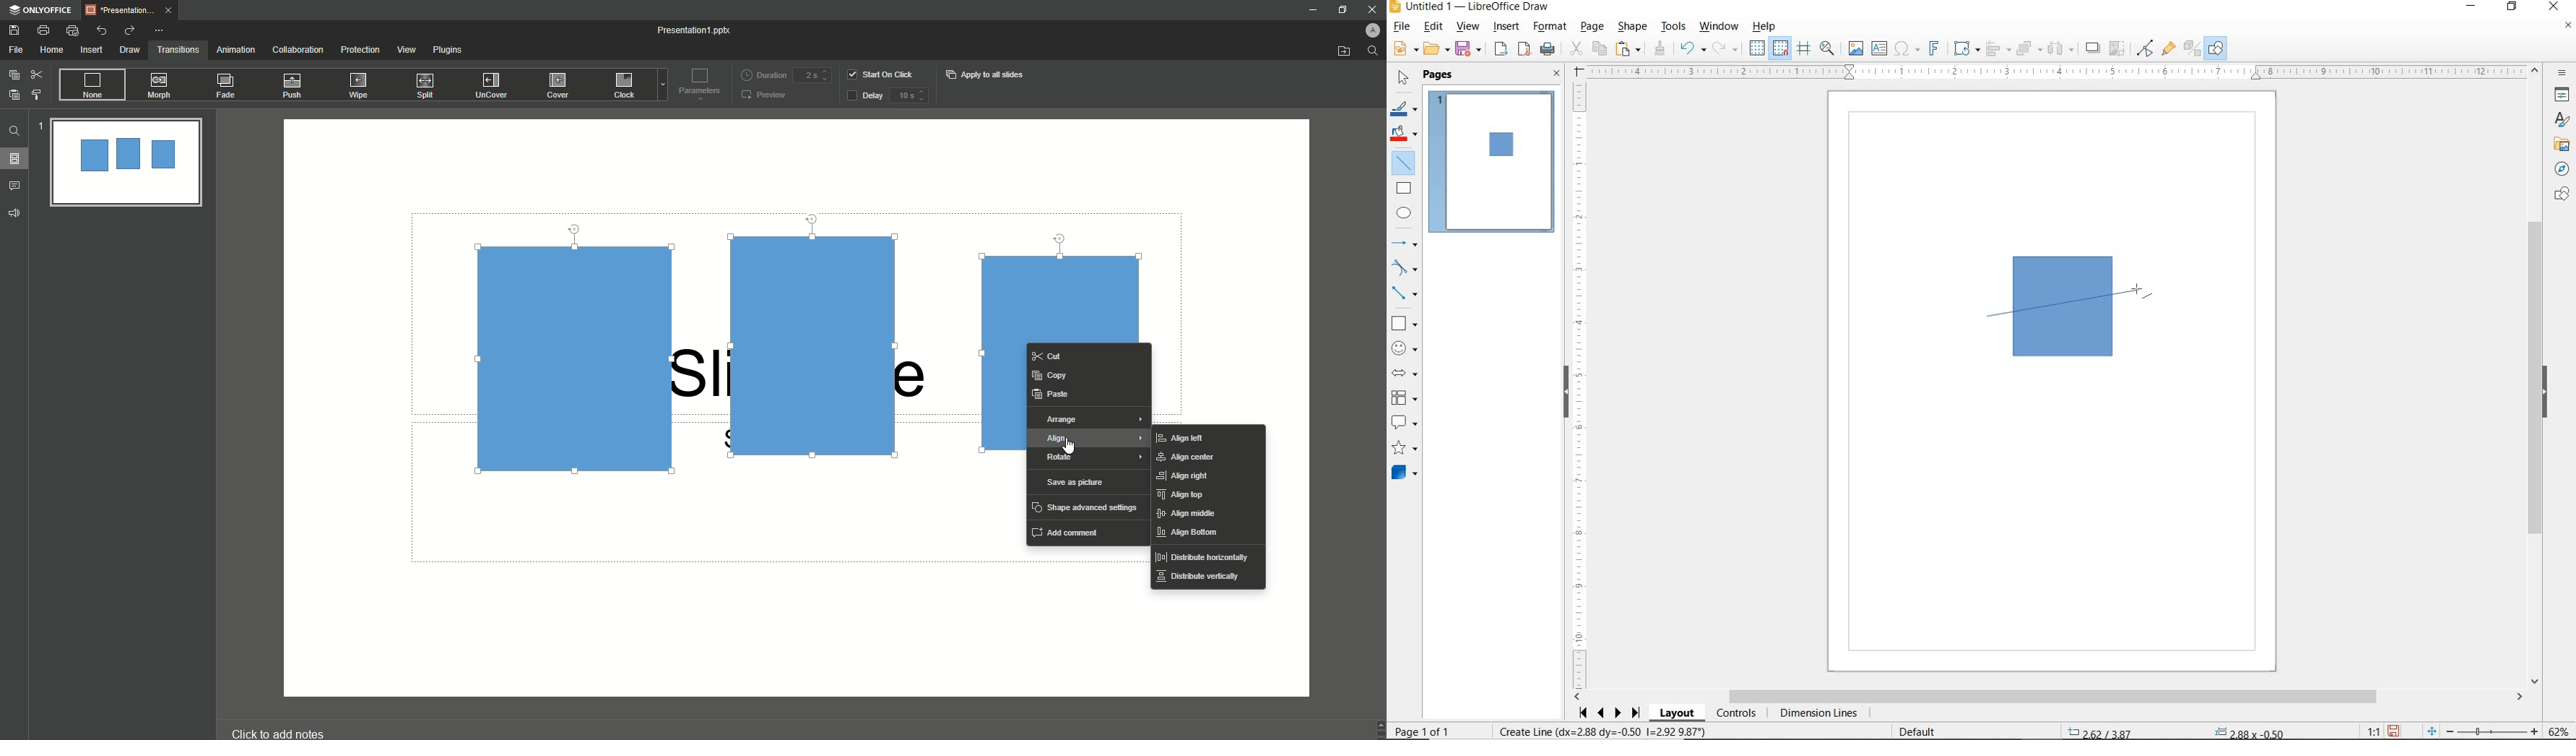 This screenshot has width=2576, height=756. What do you see at coordinates (1093, 459) in the screenshot?
I see `Rotate` at bounding box center [1093, 459].